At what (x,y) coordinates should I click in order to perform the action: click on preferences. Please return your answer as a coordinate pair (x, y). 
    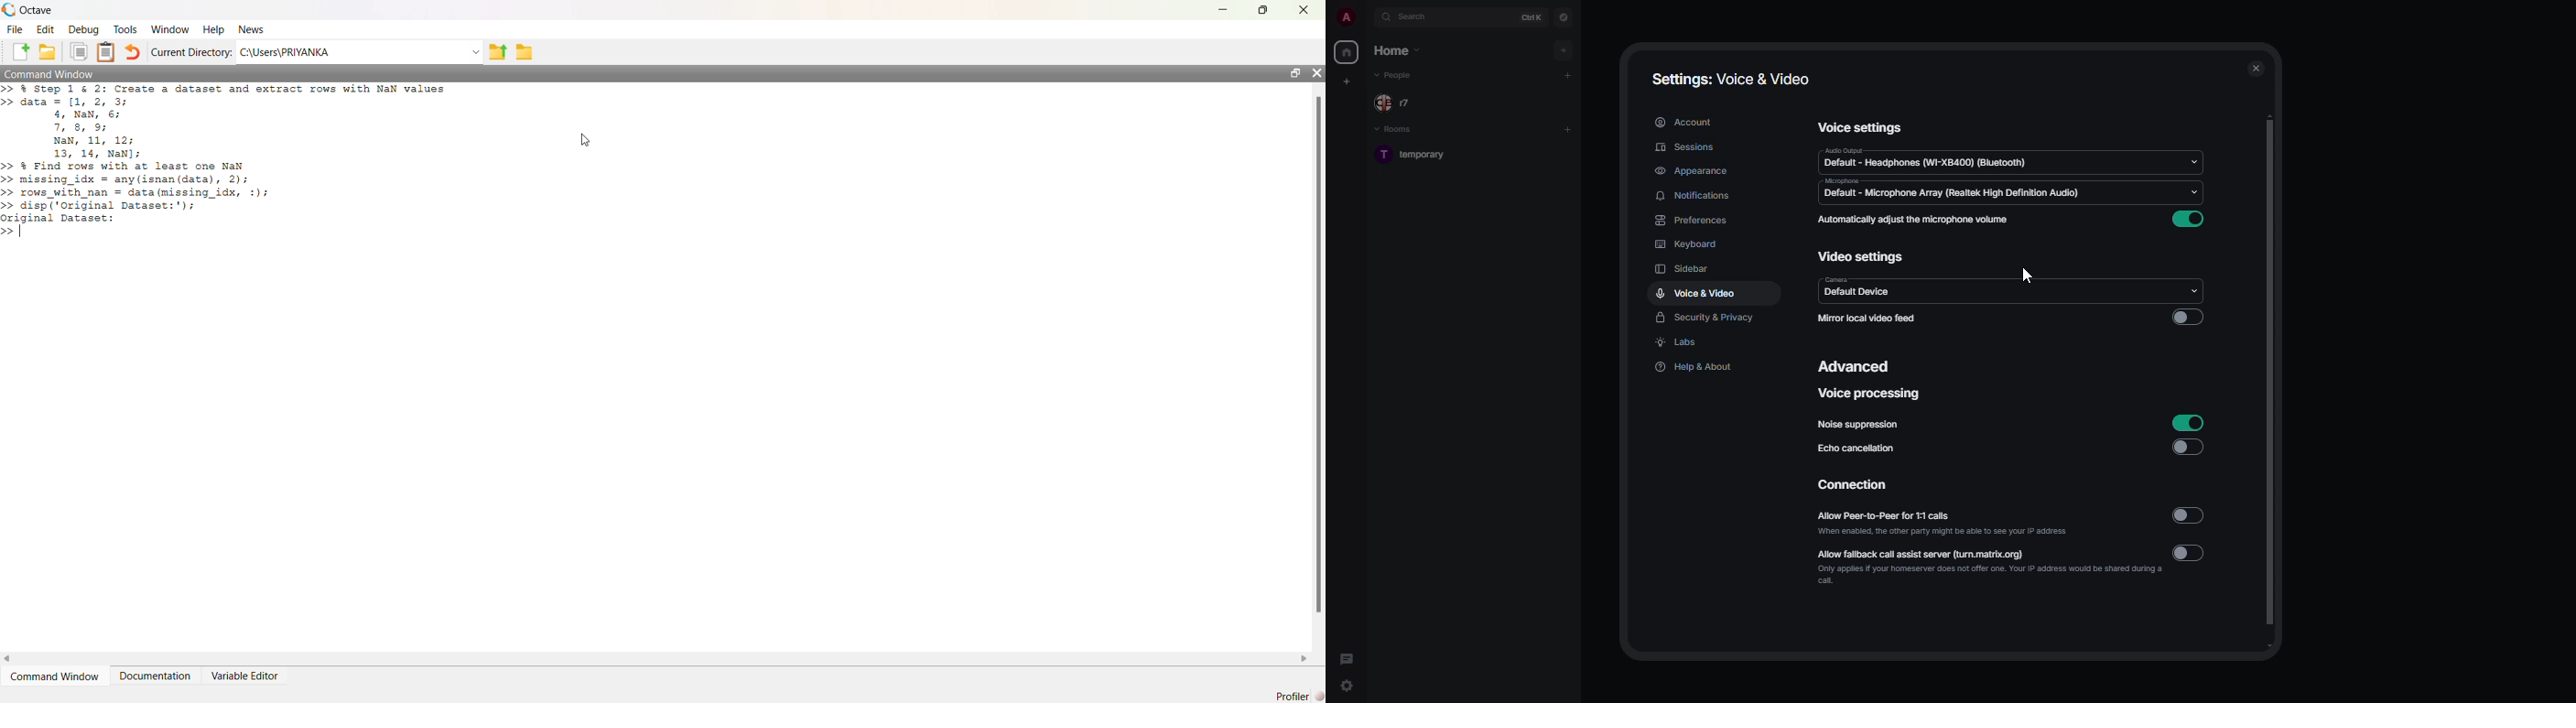
    Looking at the image, I should click on (1691, 220).